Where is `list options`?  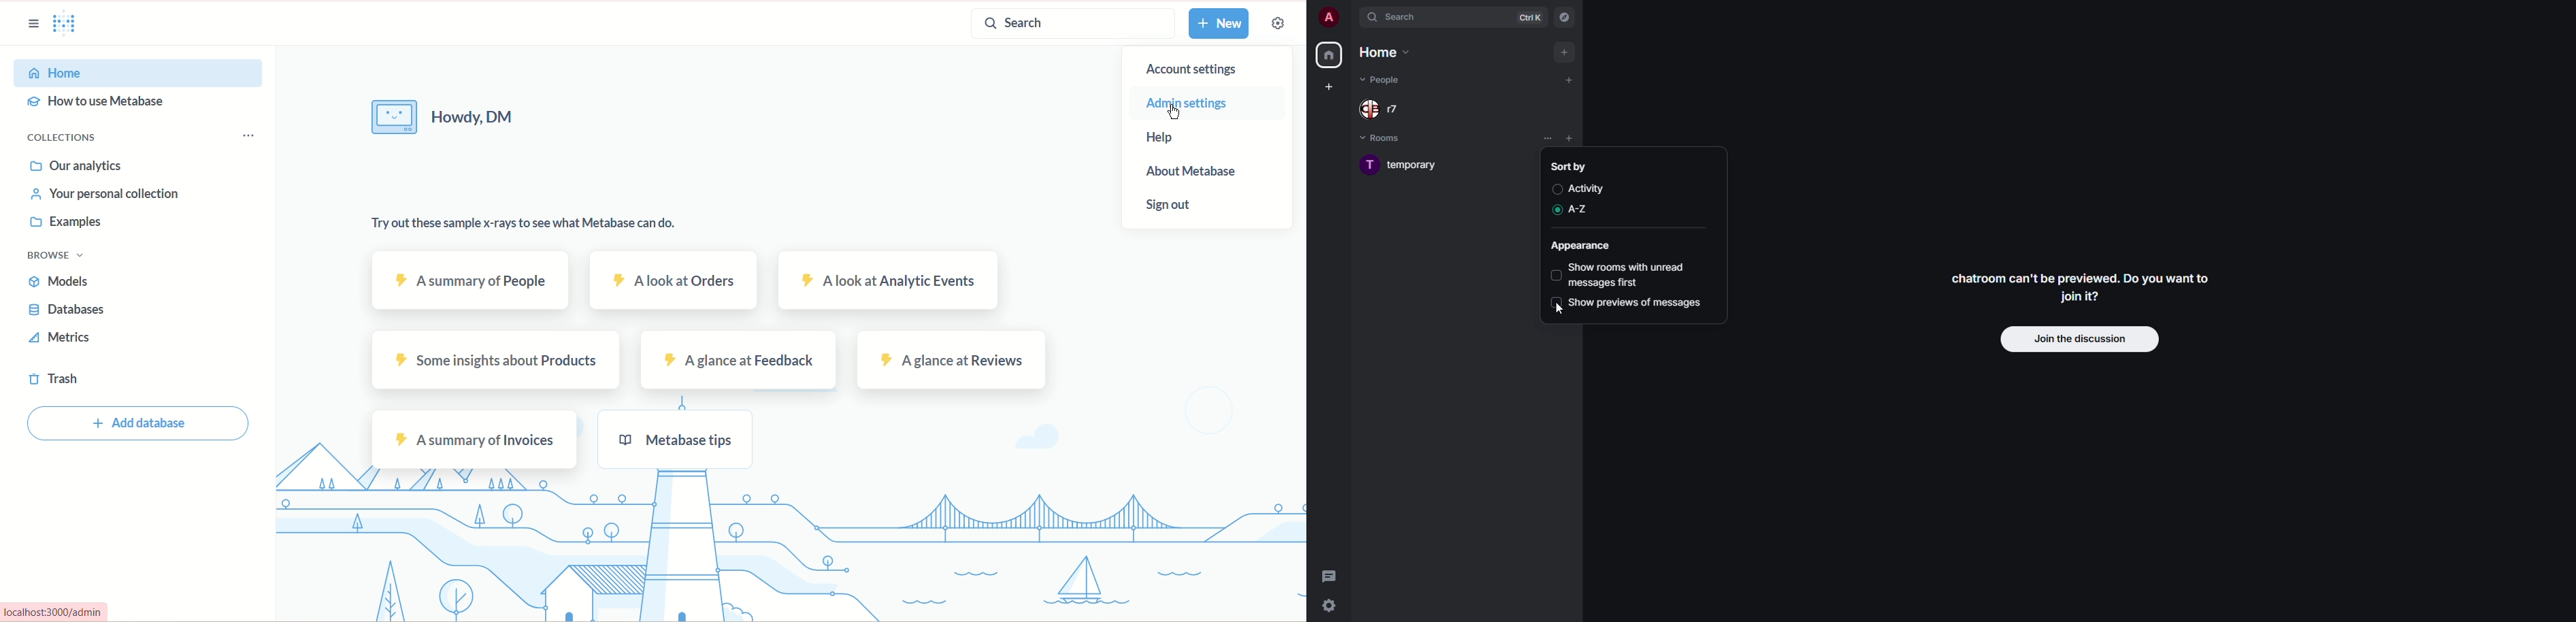
list options is located at coordinates (1547, 138).